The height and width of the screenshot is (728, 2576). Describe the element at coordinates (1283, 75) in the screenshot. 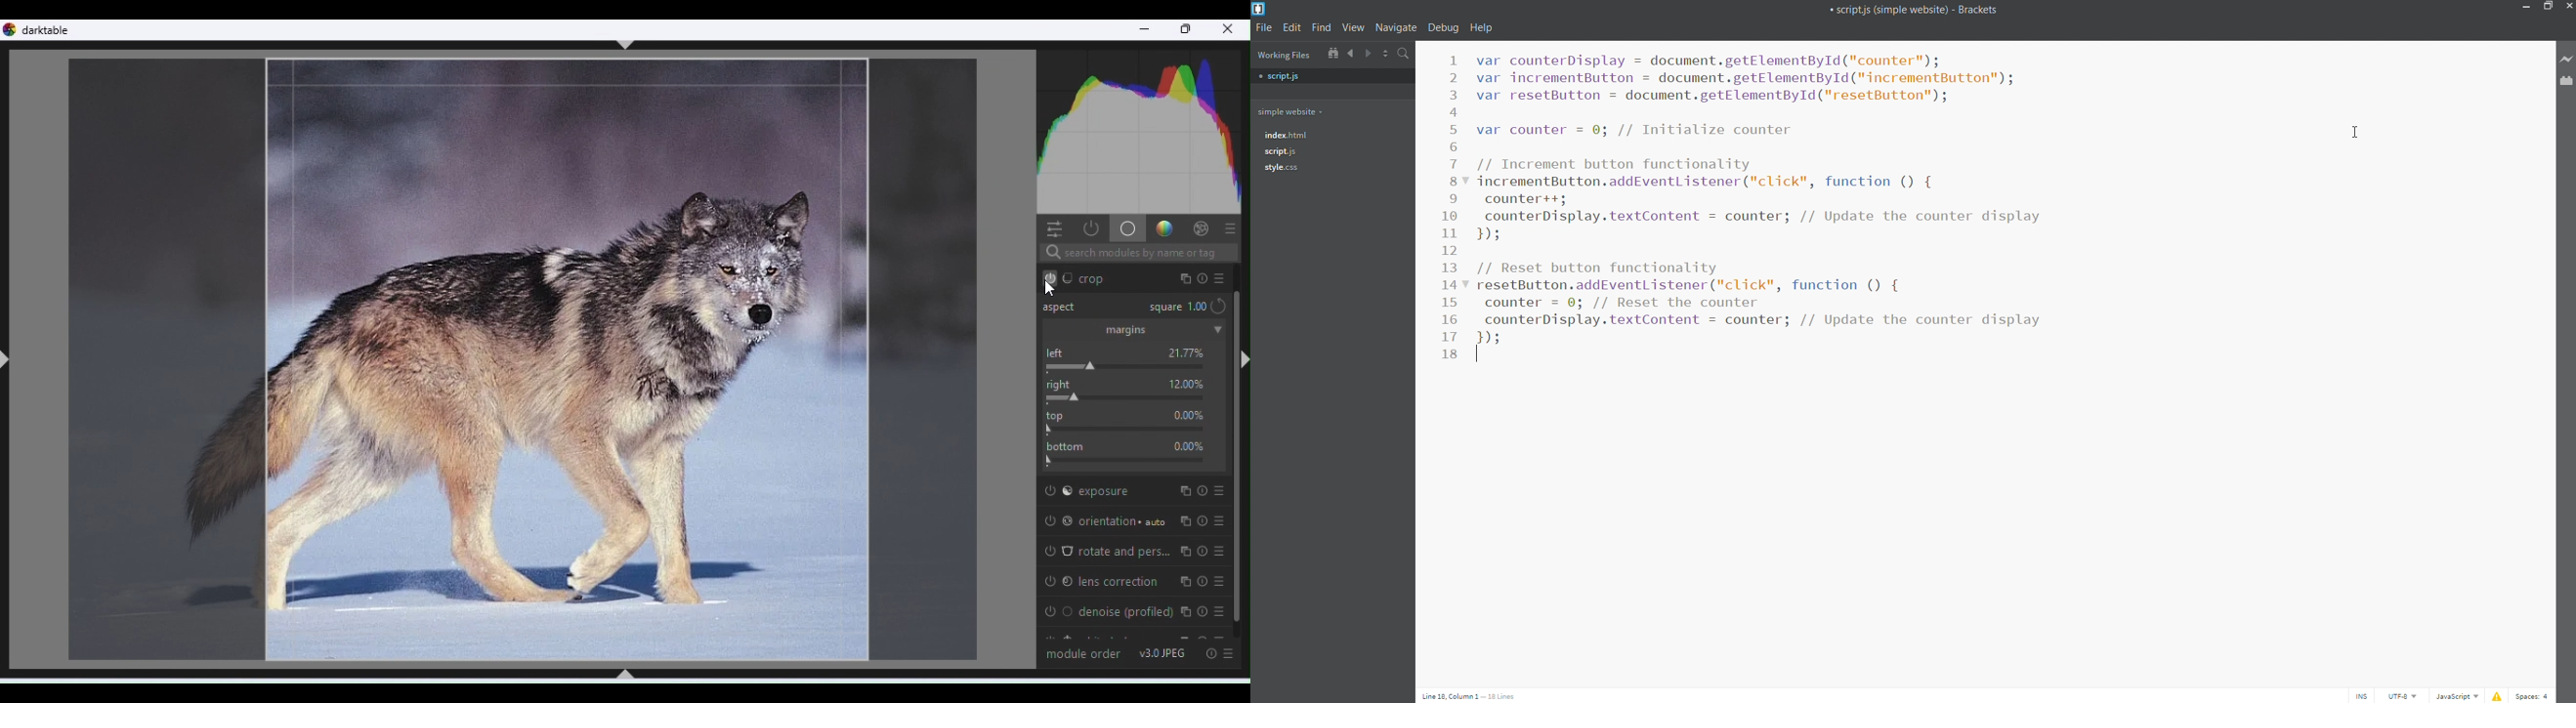

I see `script.js` at that location.